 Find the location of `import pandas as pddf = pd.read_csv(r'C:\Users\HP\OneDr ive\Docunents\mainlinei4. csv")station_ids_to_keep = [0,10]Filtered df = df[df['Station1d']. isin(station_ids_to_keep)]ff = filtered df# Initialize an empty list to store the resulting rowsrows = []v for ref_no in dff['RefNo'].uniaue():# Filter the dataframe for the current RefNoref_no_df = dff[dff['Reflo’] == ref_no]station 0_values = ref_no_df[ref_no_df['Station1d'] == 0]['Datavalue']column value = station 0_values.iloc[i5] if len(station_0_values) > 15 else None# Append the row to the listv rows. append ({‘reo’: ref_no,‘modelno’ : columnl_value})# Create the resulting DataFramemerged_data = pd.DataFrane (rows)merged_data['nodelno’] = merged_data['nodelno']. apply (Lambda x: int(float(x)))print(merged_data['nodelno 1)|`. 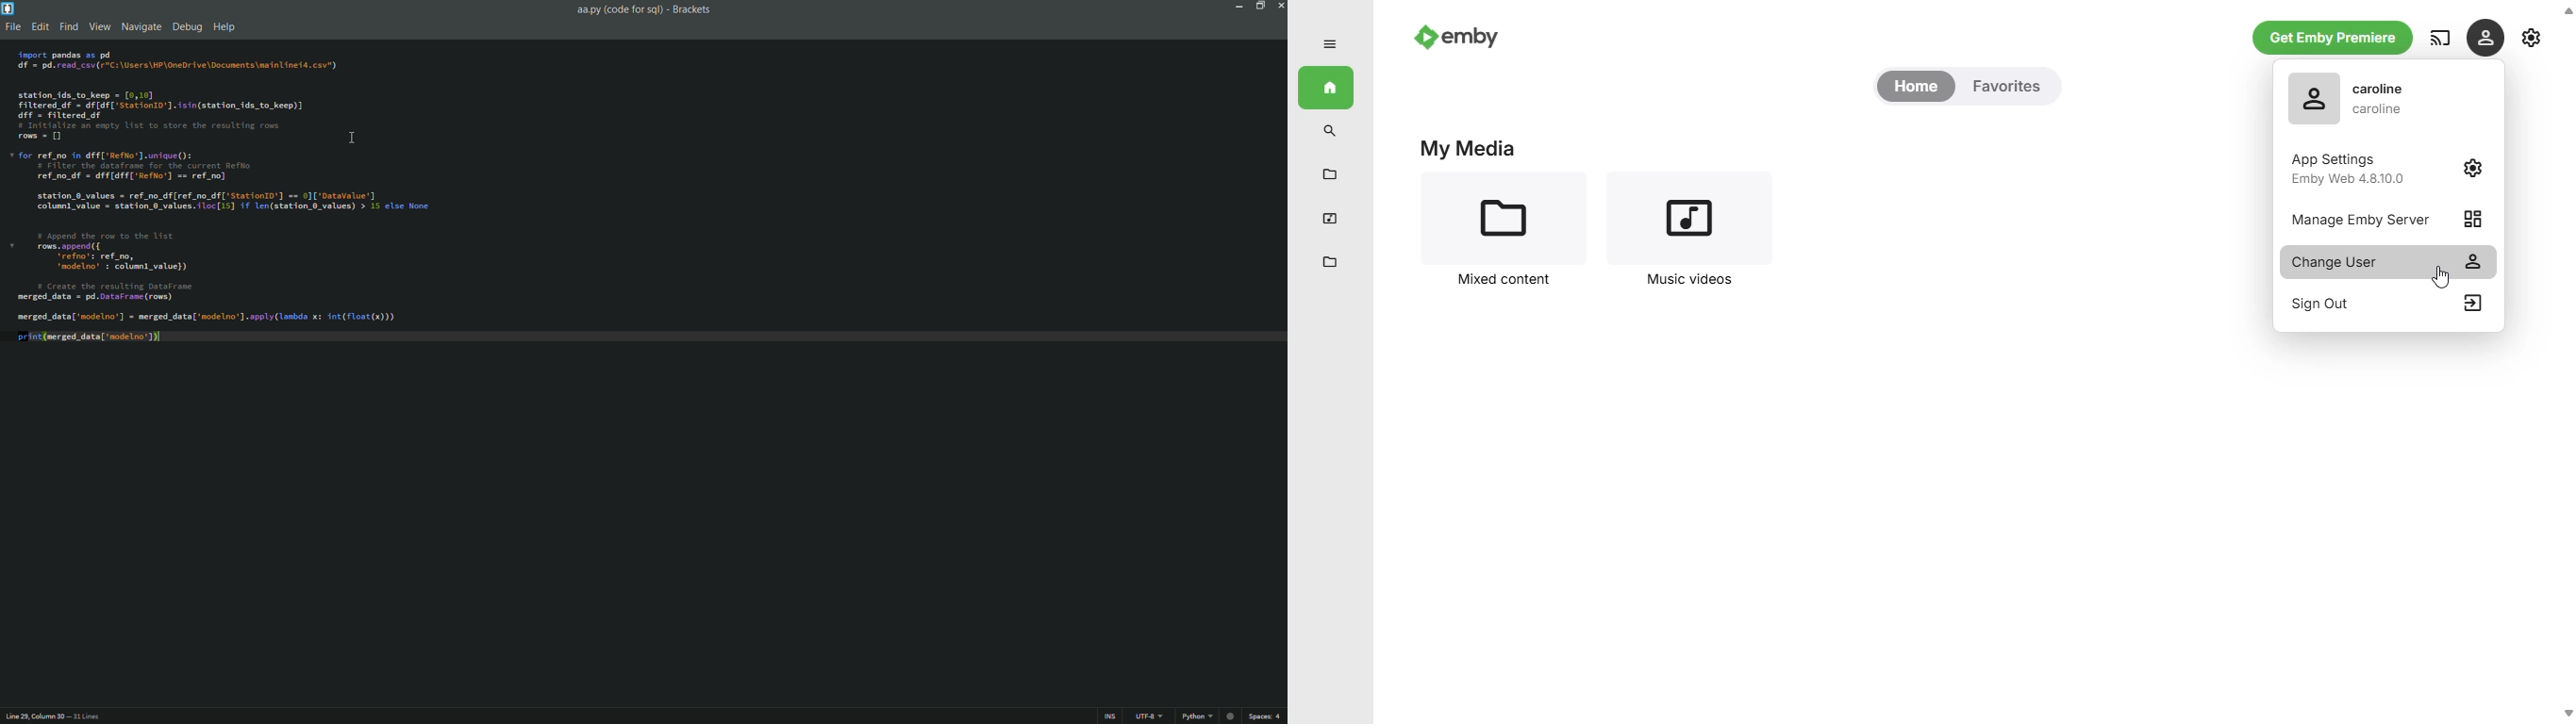

import pandas as pddf = pd.read_csv(r'C:\Users\HP\OneDr ive\Docunents\mainlinei4. csv")station_ids_to_keep = [0,10]Filtered df = df[df['Station1d']. isin(station_ids_to_keep)]ff = filtered df# Initialize an empty list to store the resulting rowsrows = []v for ref_no in dff['RefNo'].uniaue():# Filter the dataframe for the current RefNoref_no_df = dff[dff['Reflo’] == ref_no]station 0_values = ref_no_df[ref_no_df['Station1d'] == 0]['Datavalue']column value = station 0_values.iloc[i5] if len(station_0_values) > 15 else None# Append the row to the listv rows. append ({‘reo’: ref_no,‘modelno’ : columnl_value})# Create the resulting DataFramemerged_data = pd.DataFrane (rows)merged_data['nodelno’] = merged_data['nodelno']. apply (Lambda x: int(float(x)))print(merged_data['nodelno 1)| is located at coordinates (219, 208).